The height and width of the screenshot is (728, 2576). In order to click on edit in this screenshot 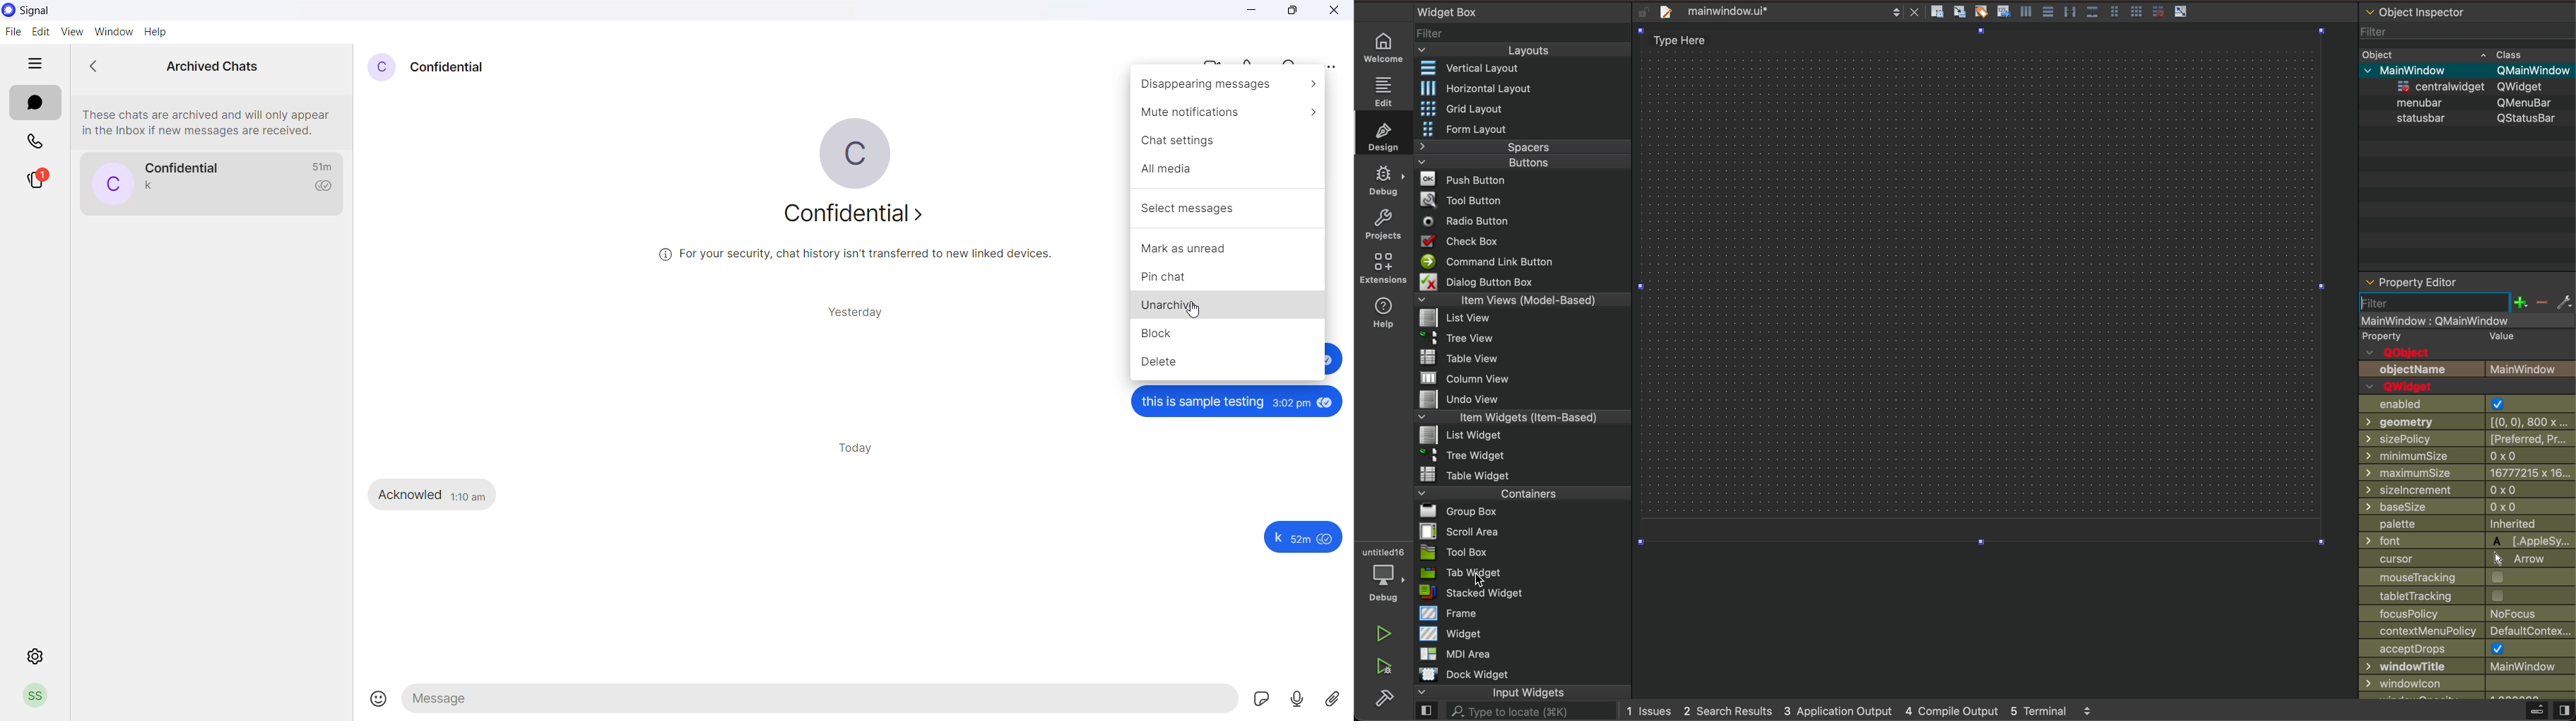, I will do `click(38, 31)`.